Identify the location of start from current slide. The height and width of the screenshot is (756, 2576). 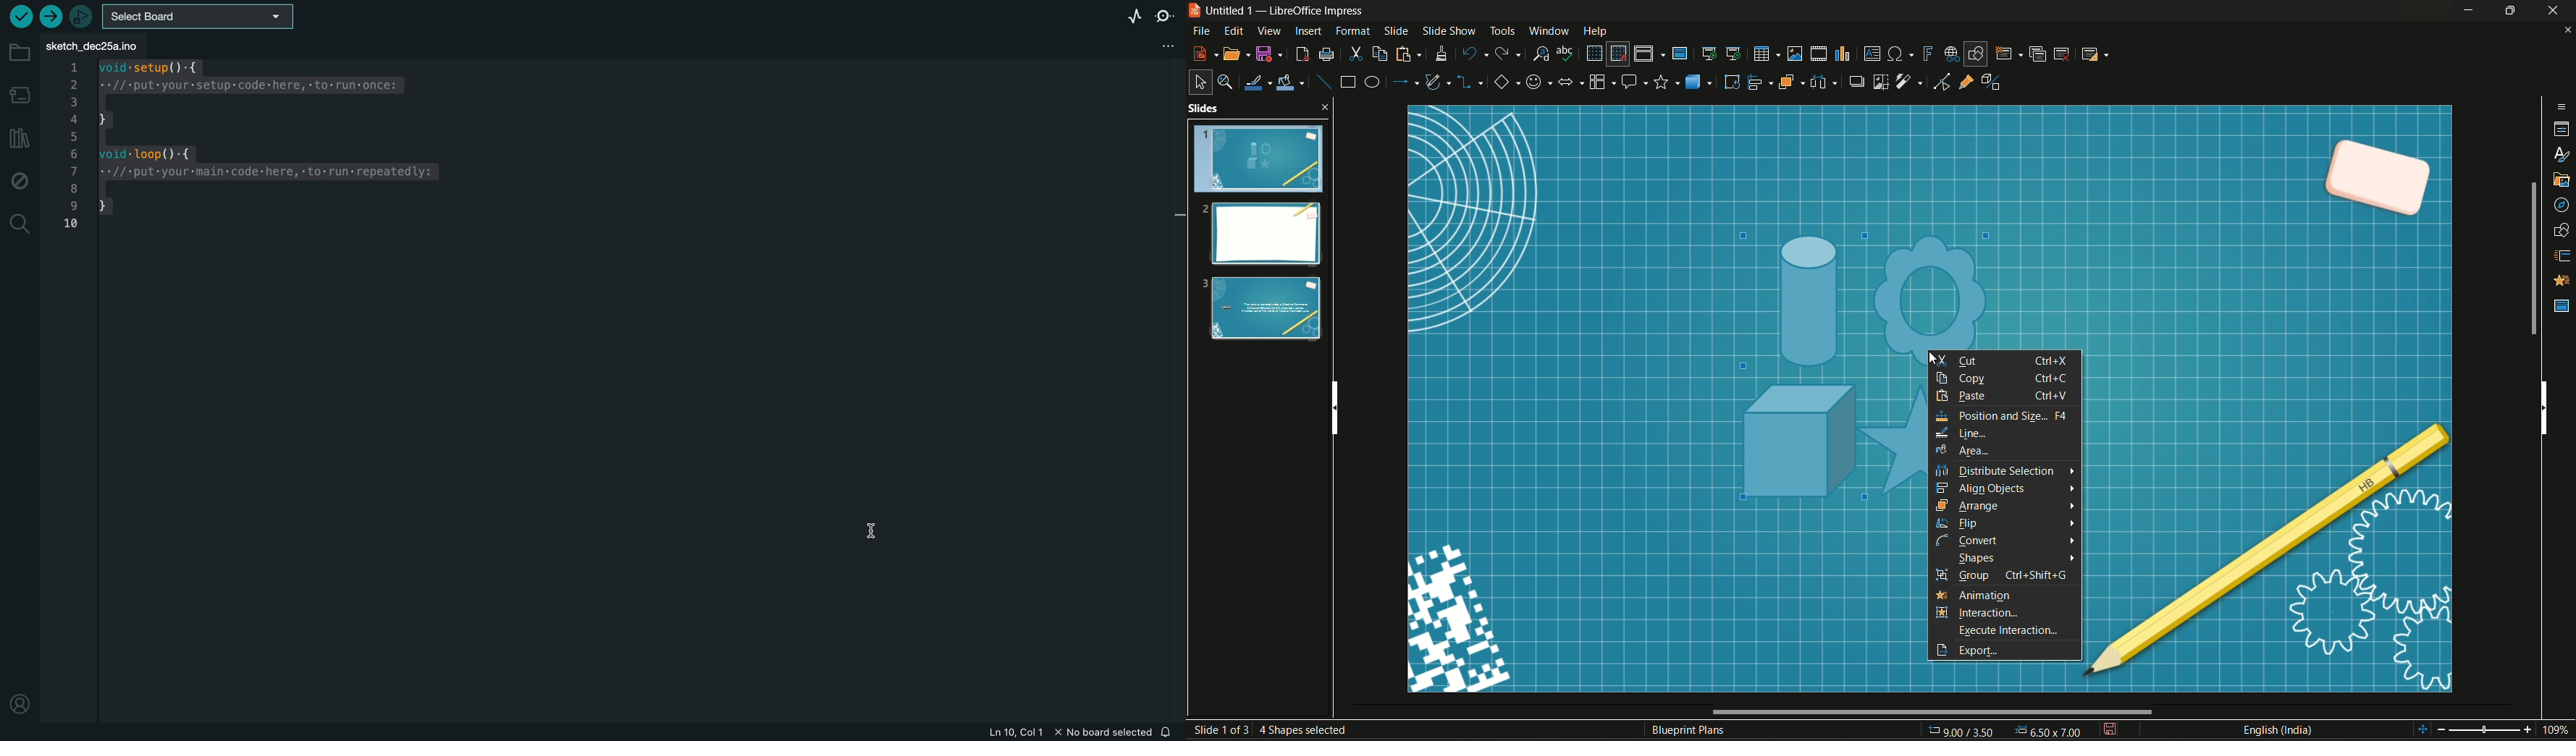
(1735, 54).